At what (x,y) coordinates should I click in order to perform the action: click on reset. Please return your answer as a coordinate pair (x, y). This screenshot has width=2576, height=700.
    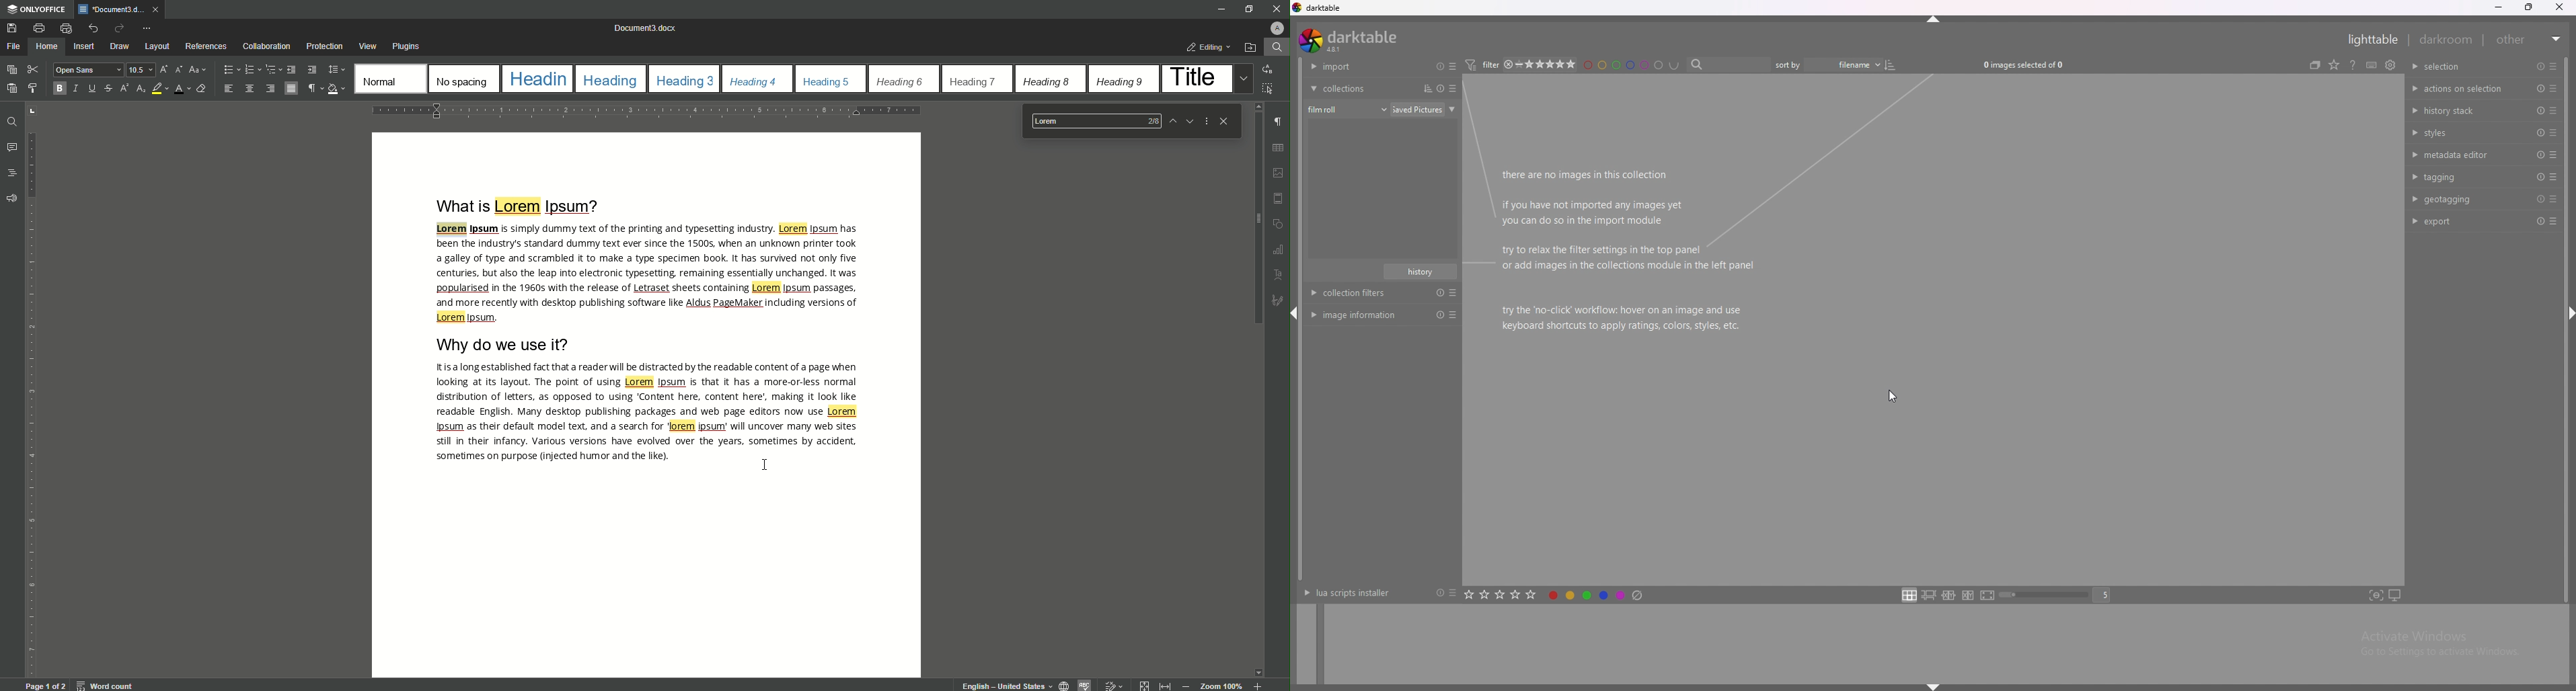
    Looking at the image, I should click on (2539, 177).